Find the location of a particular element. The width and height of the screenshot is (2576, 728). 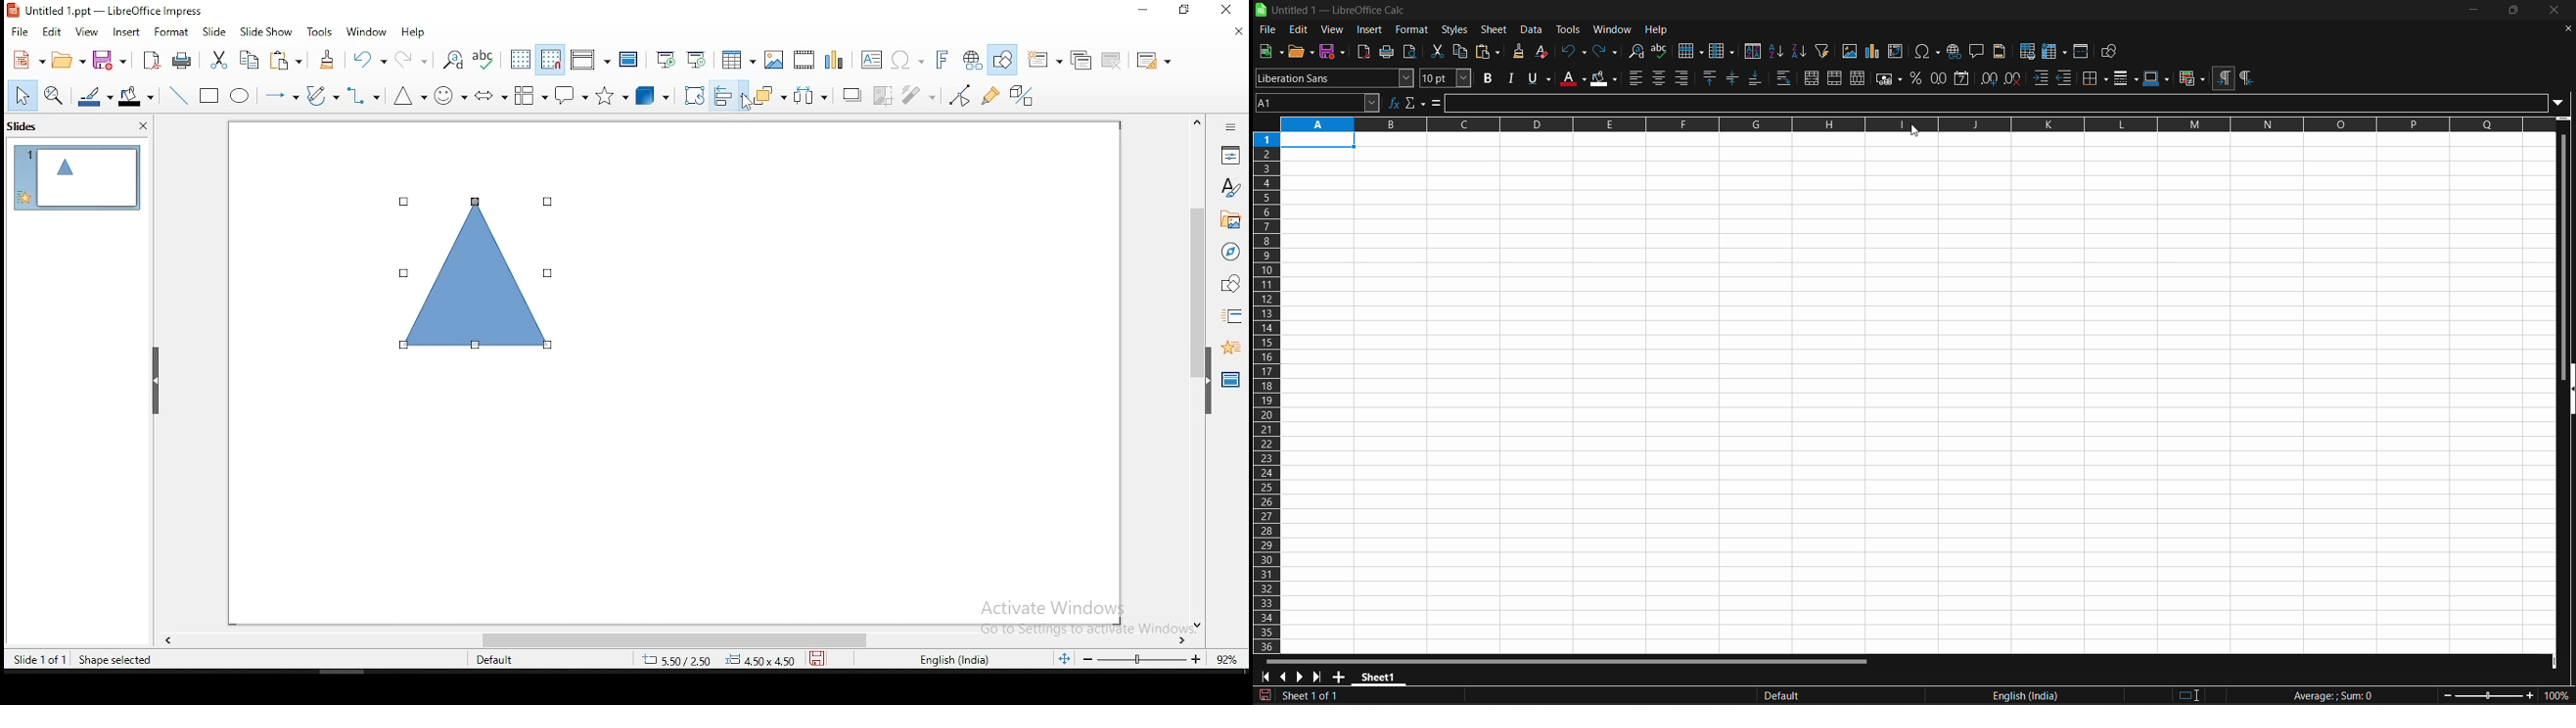

edit is located at coordinates (51, 32).